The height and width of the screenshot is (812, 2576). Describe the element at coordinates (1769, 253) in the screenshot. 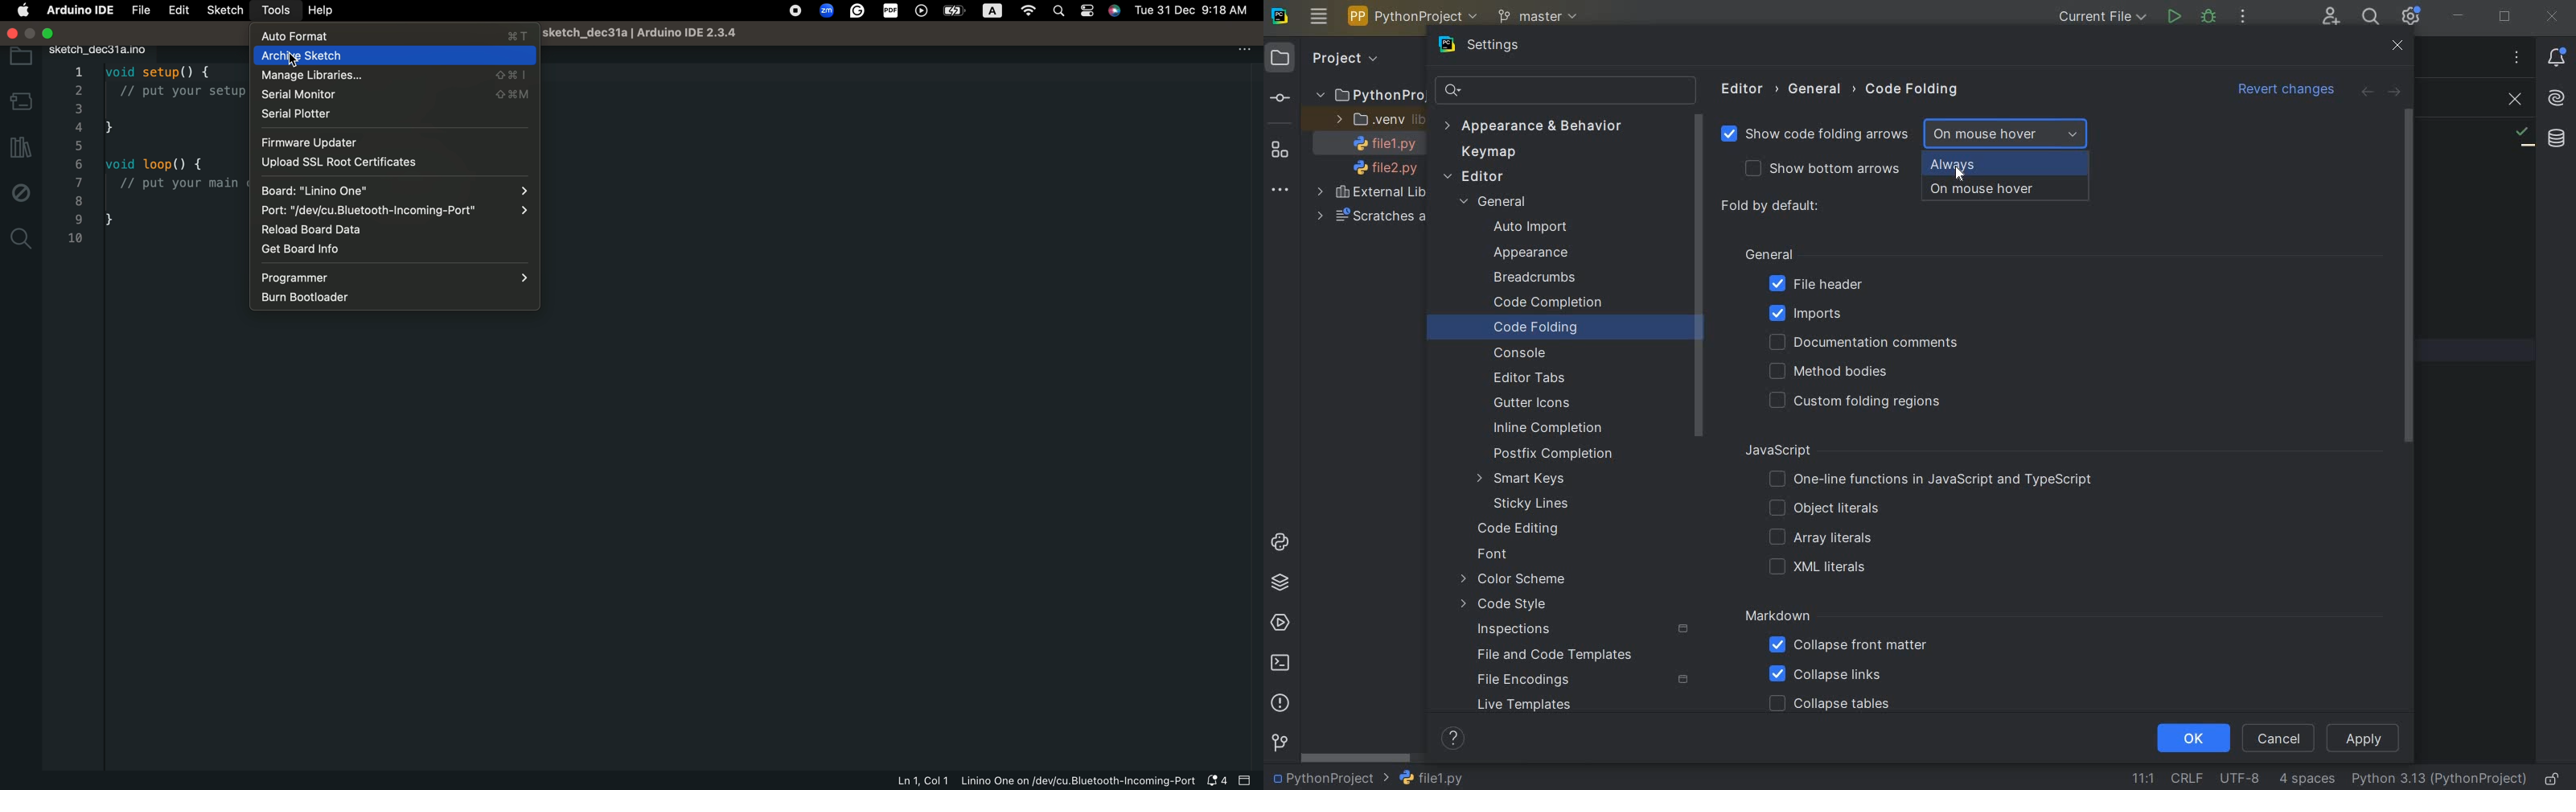

I see `GENERAL` at that location.